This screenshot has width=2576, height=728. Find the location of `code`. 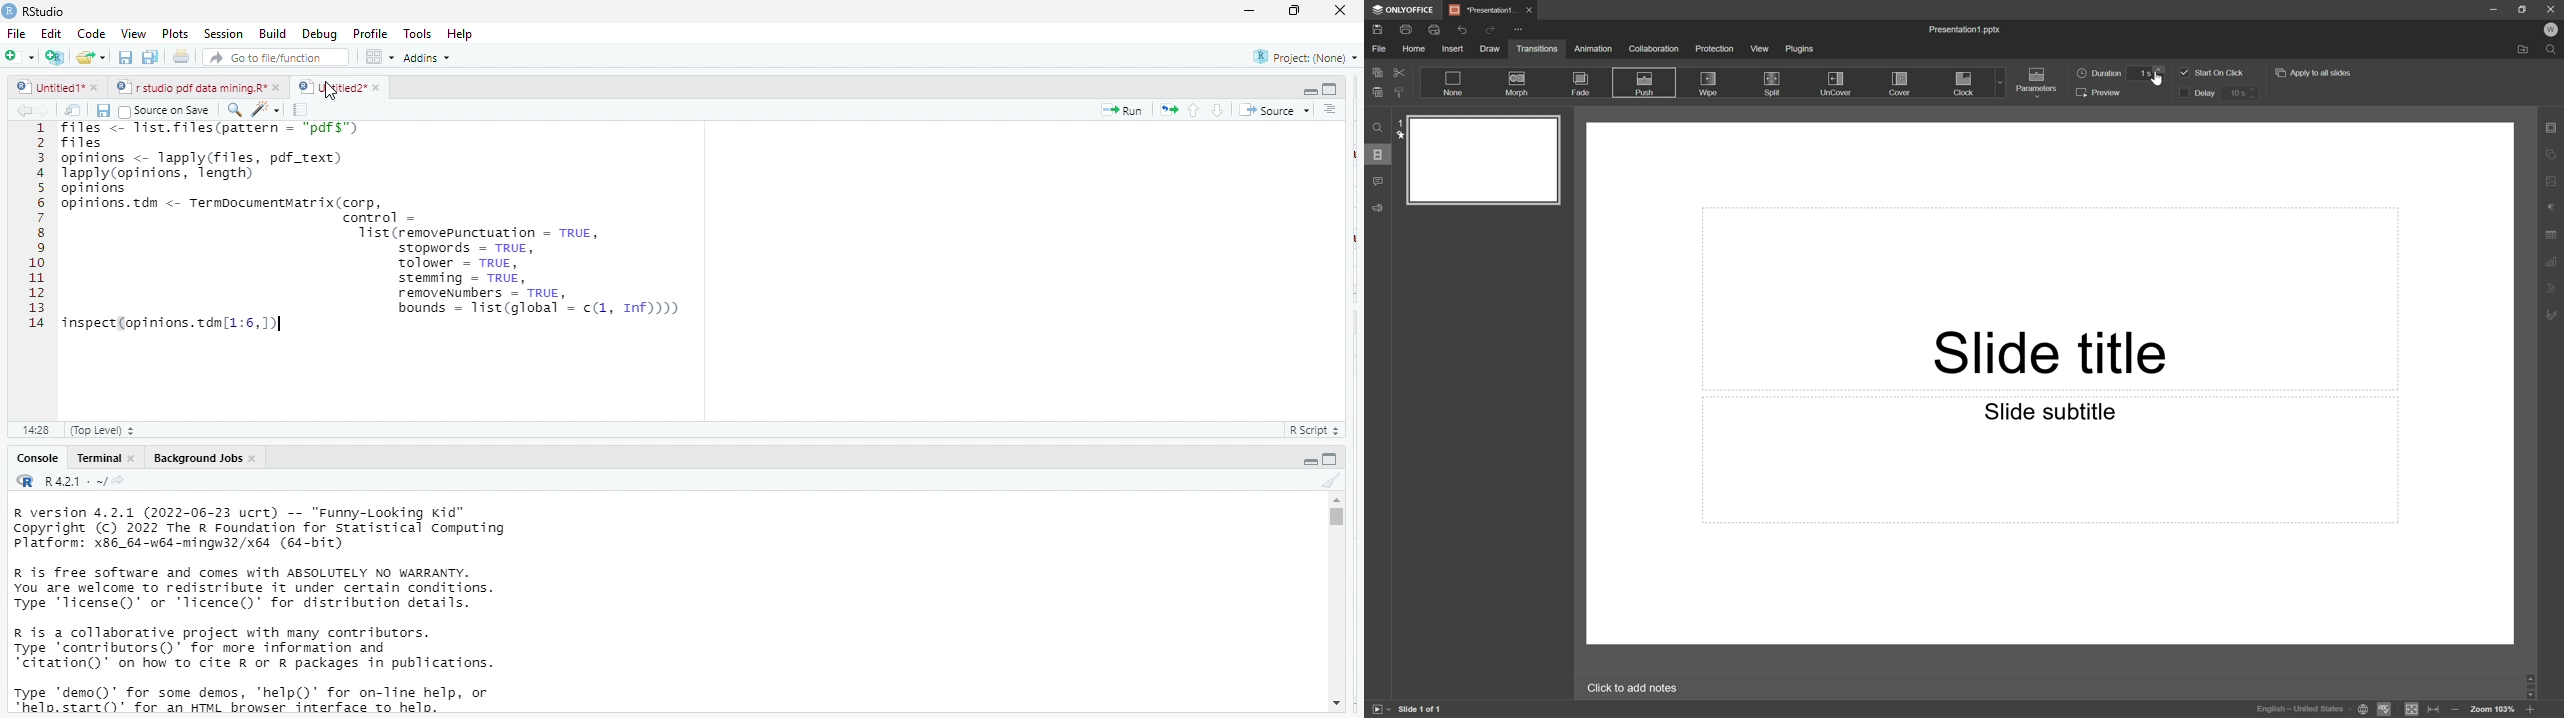

code is located at coordinates (89, 34).